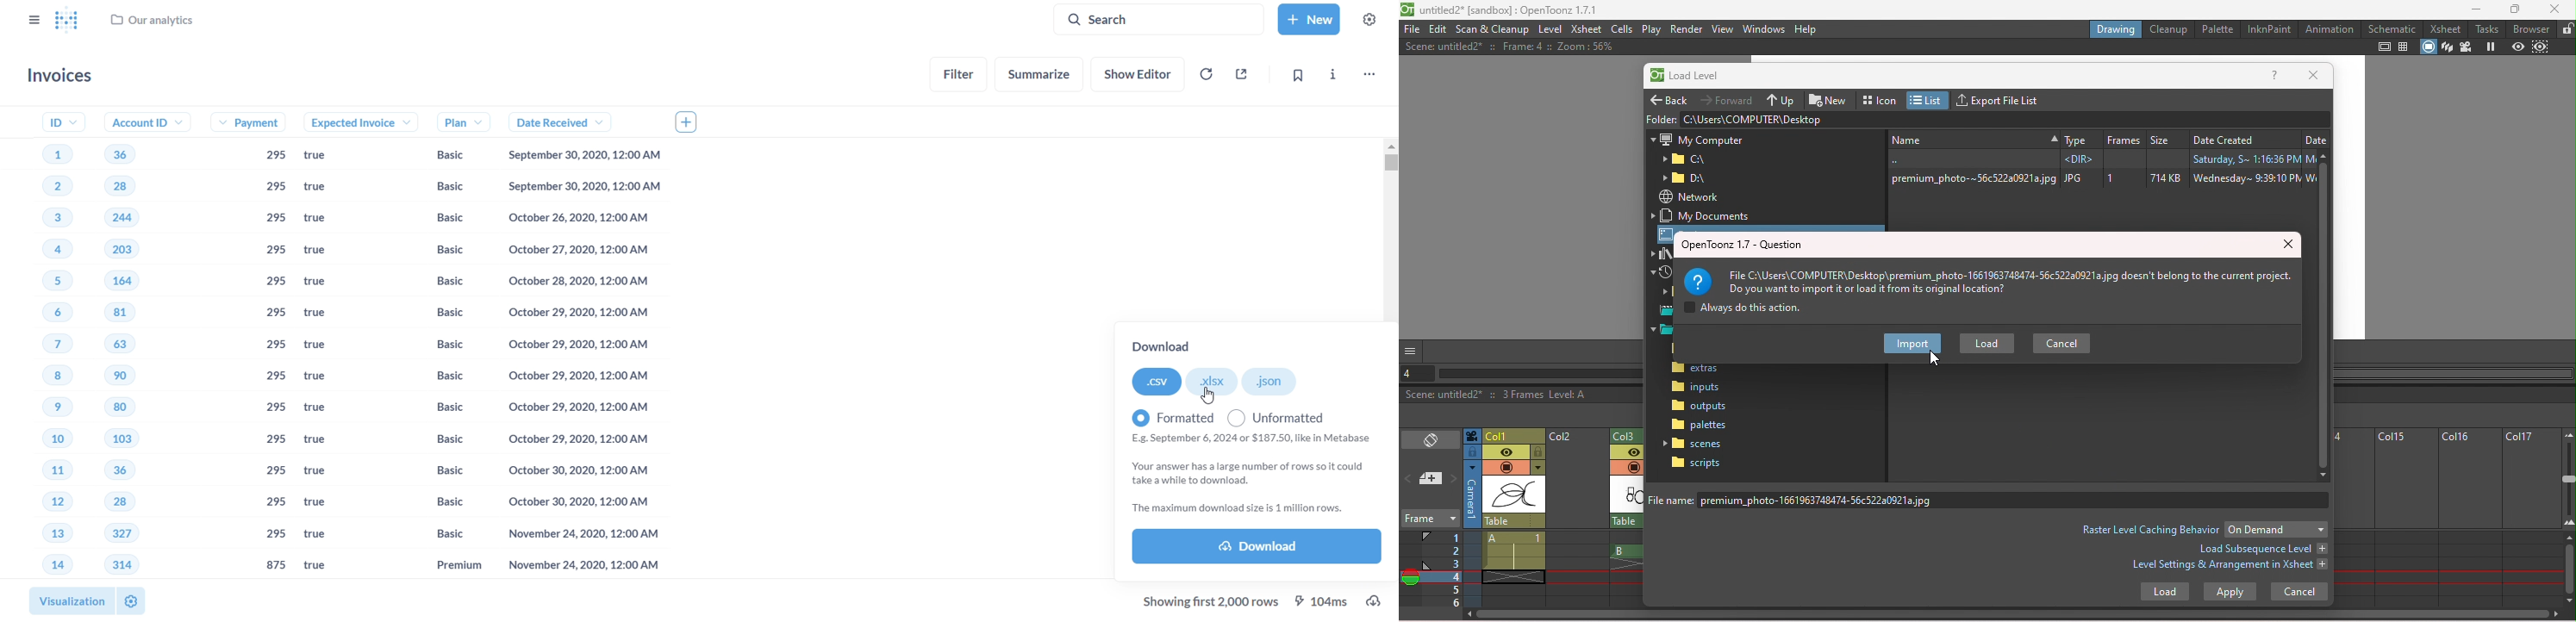 The width and height of the screenshot is (2576, 644). What do you see at coordinates (276, 438) in the screenshot?
I see `295` at bounding box center [276, 438].